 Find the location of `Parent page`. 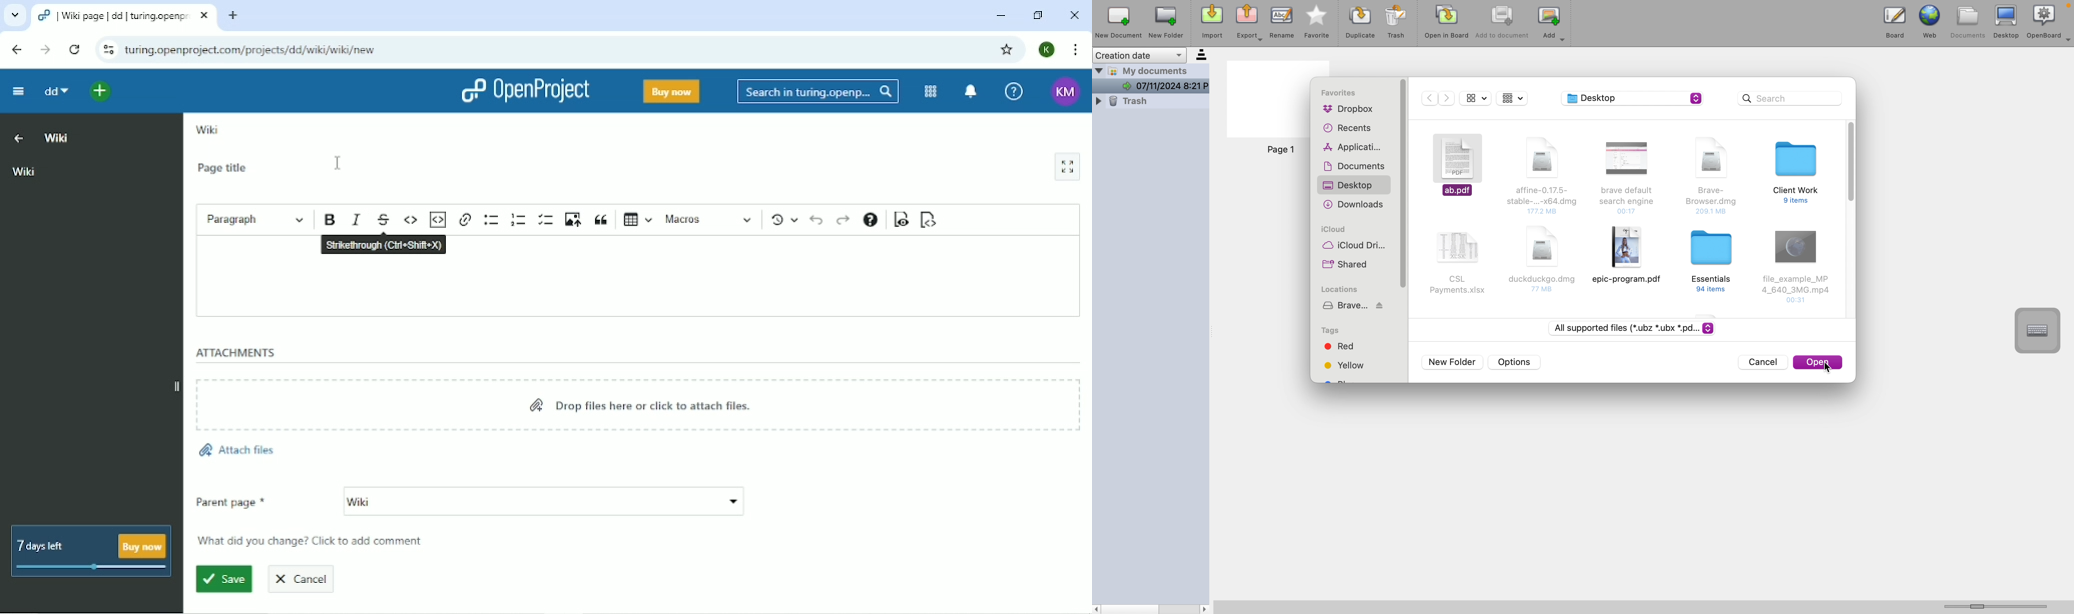

Parent page is located at coordinates (232, 502).